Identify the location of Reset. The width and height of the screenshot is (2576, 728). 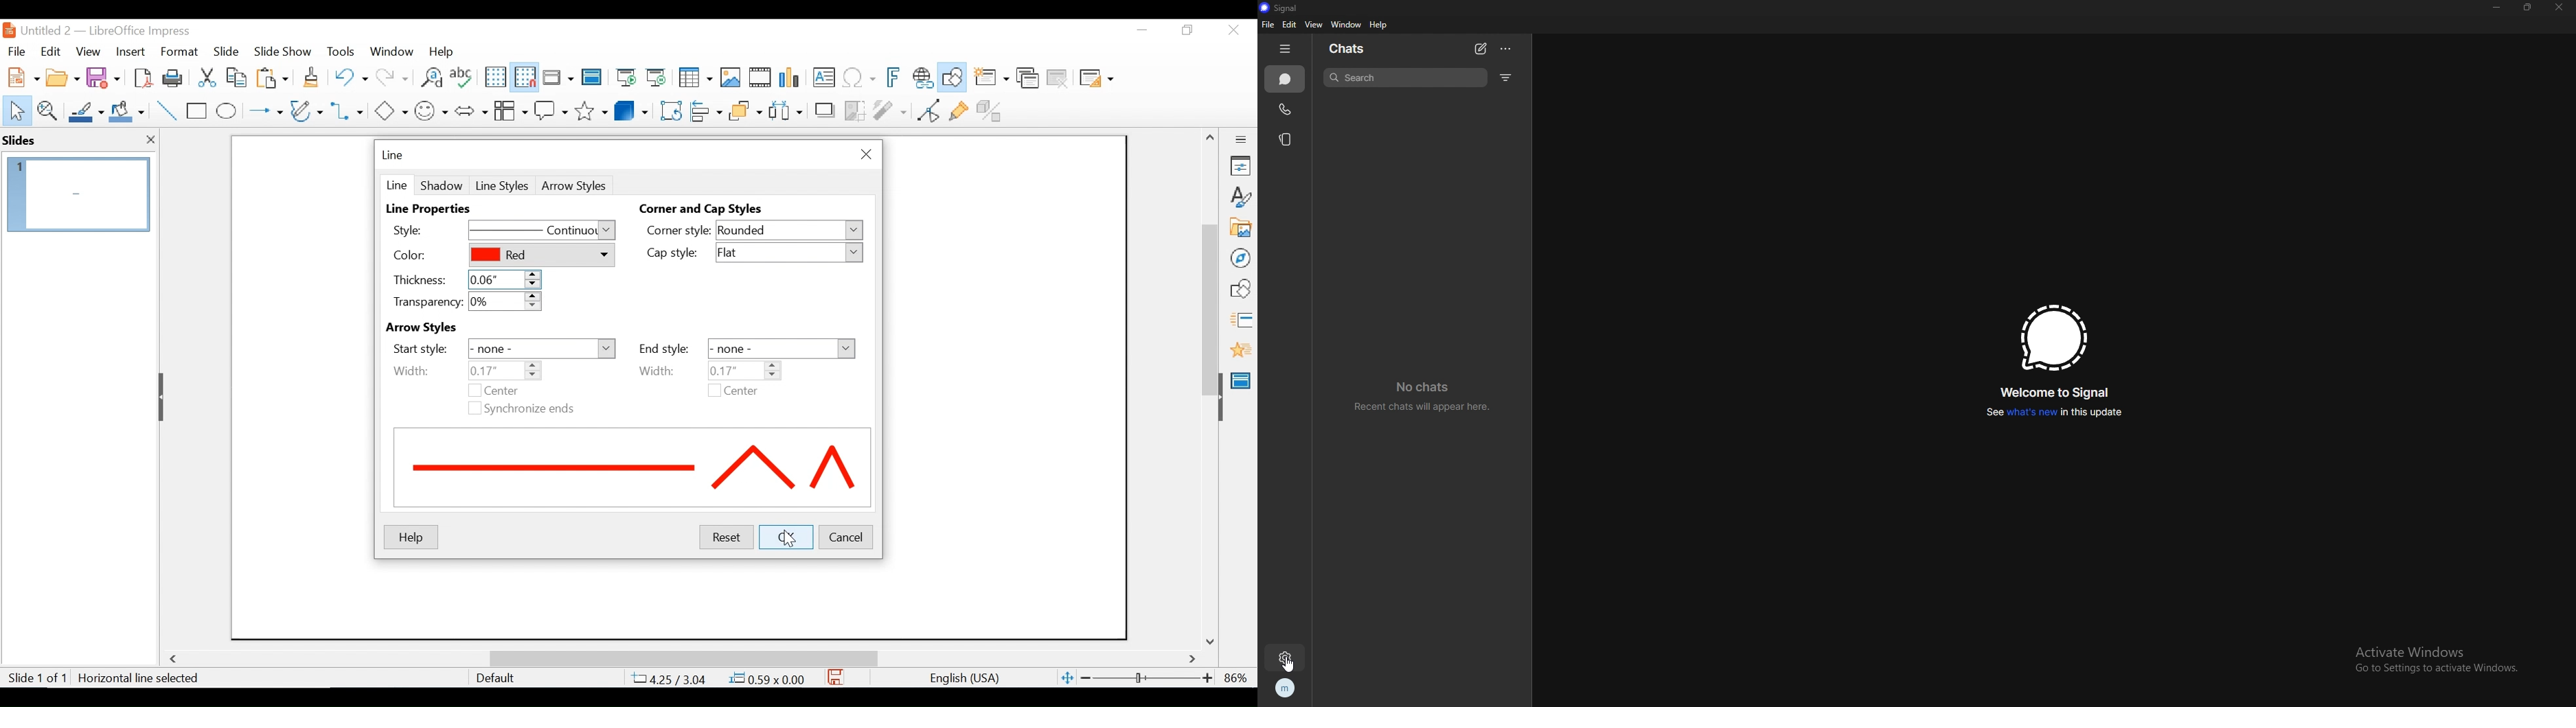
(724, 537).